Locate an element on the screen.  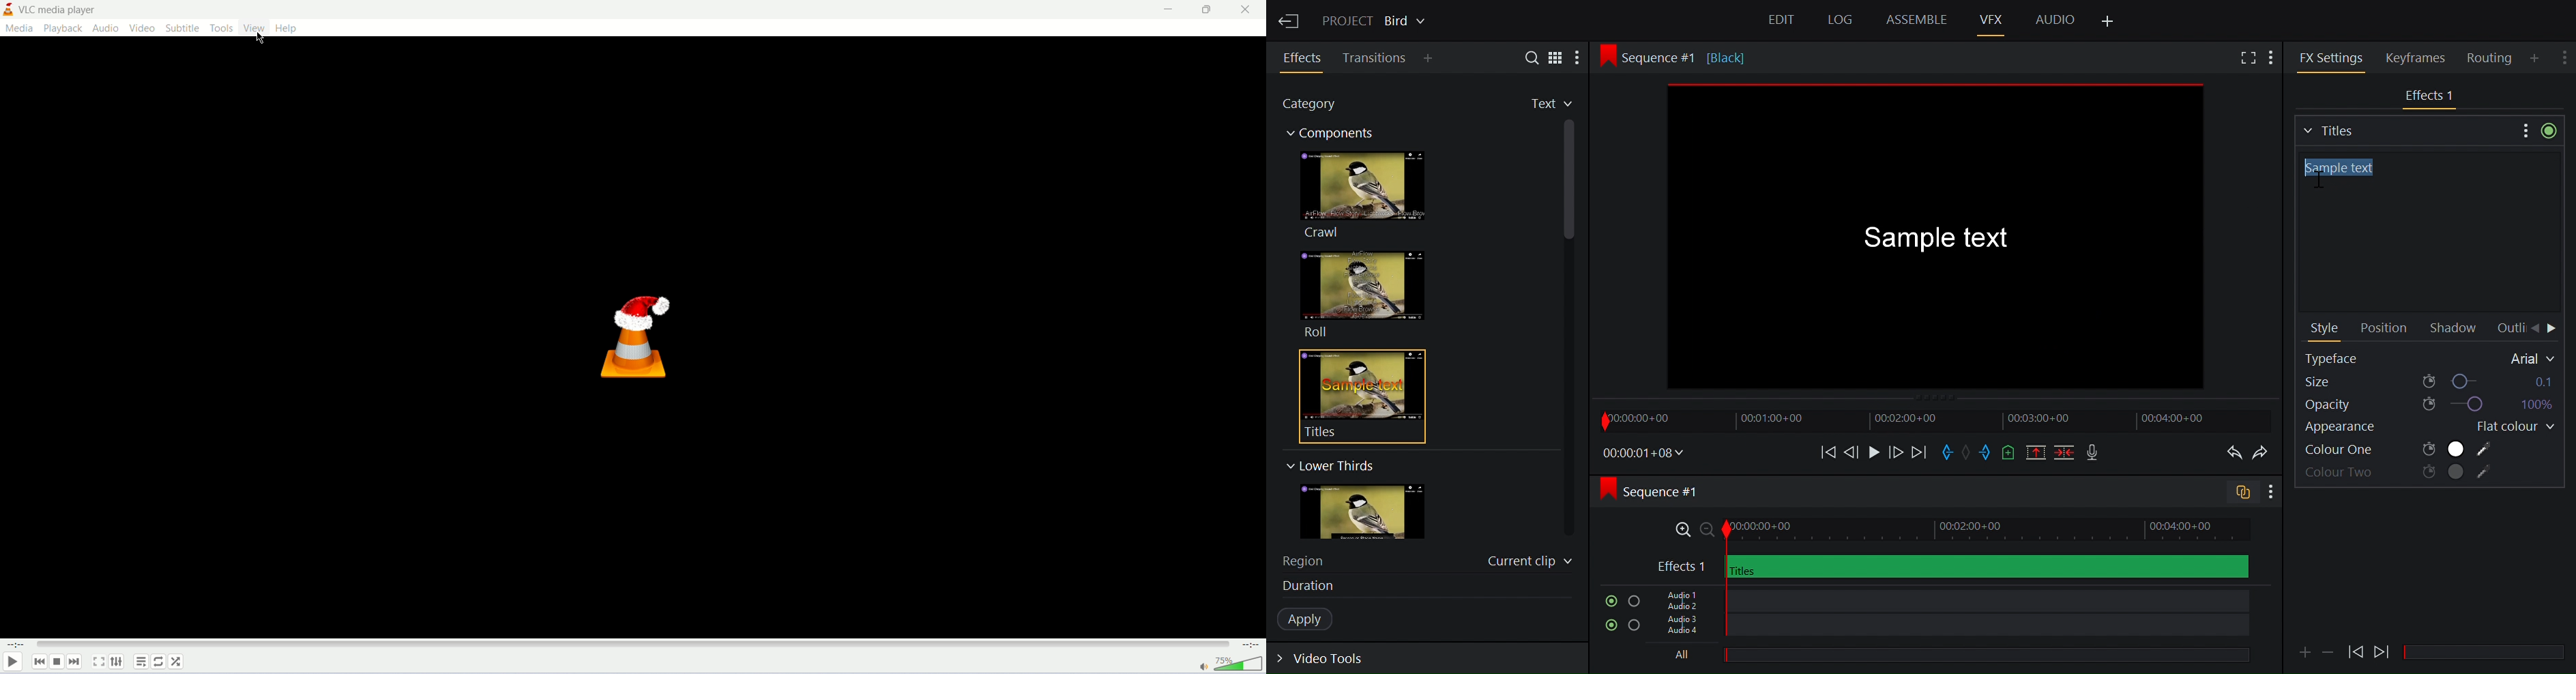
Zoom Timeline is located at coordinates (1953, 530).